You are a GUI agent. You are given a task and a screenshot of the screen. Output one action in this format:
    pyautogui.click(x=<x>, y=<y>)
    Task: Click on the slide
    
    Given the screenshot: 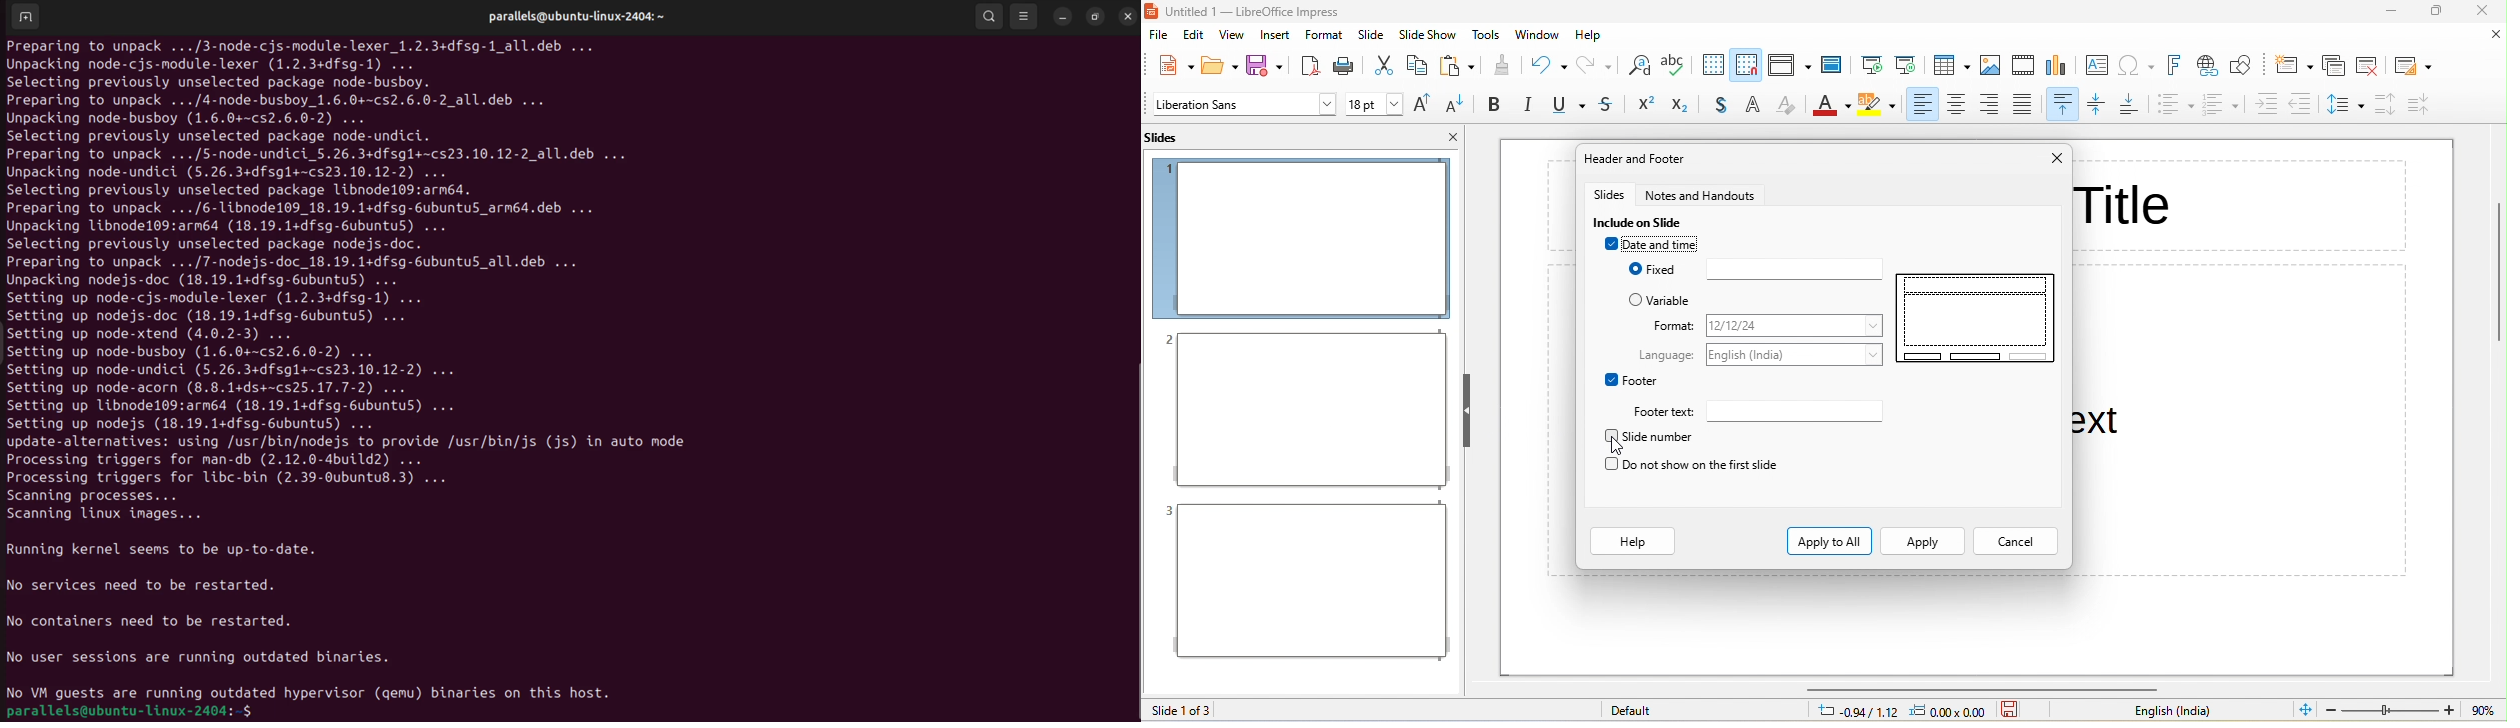 What is the action you would take?
    pyautogui.click(x=1976, y=317)
    